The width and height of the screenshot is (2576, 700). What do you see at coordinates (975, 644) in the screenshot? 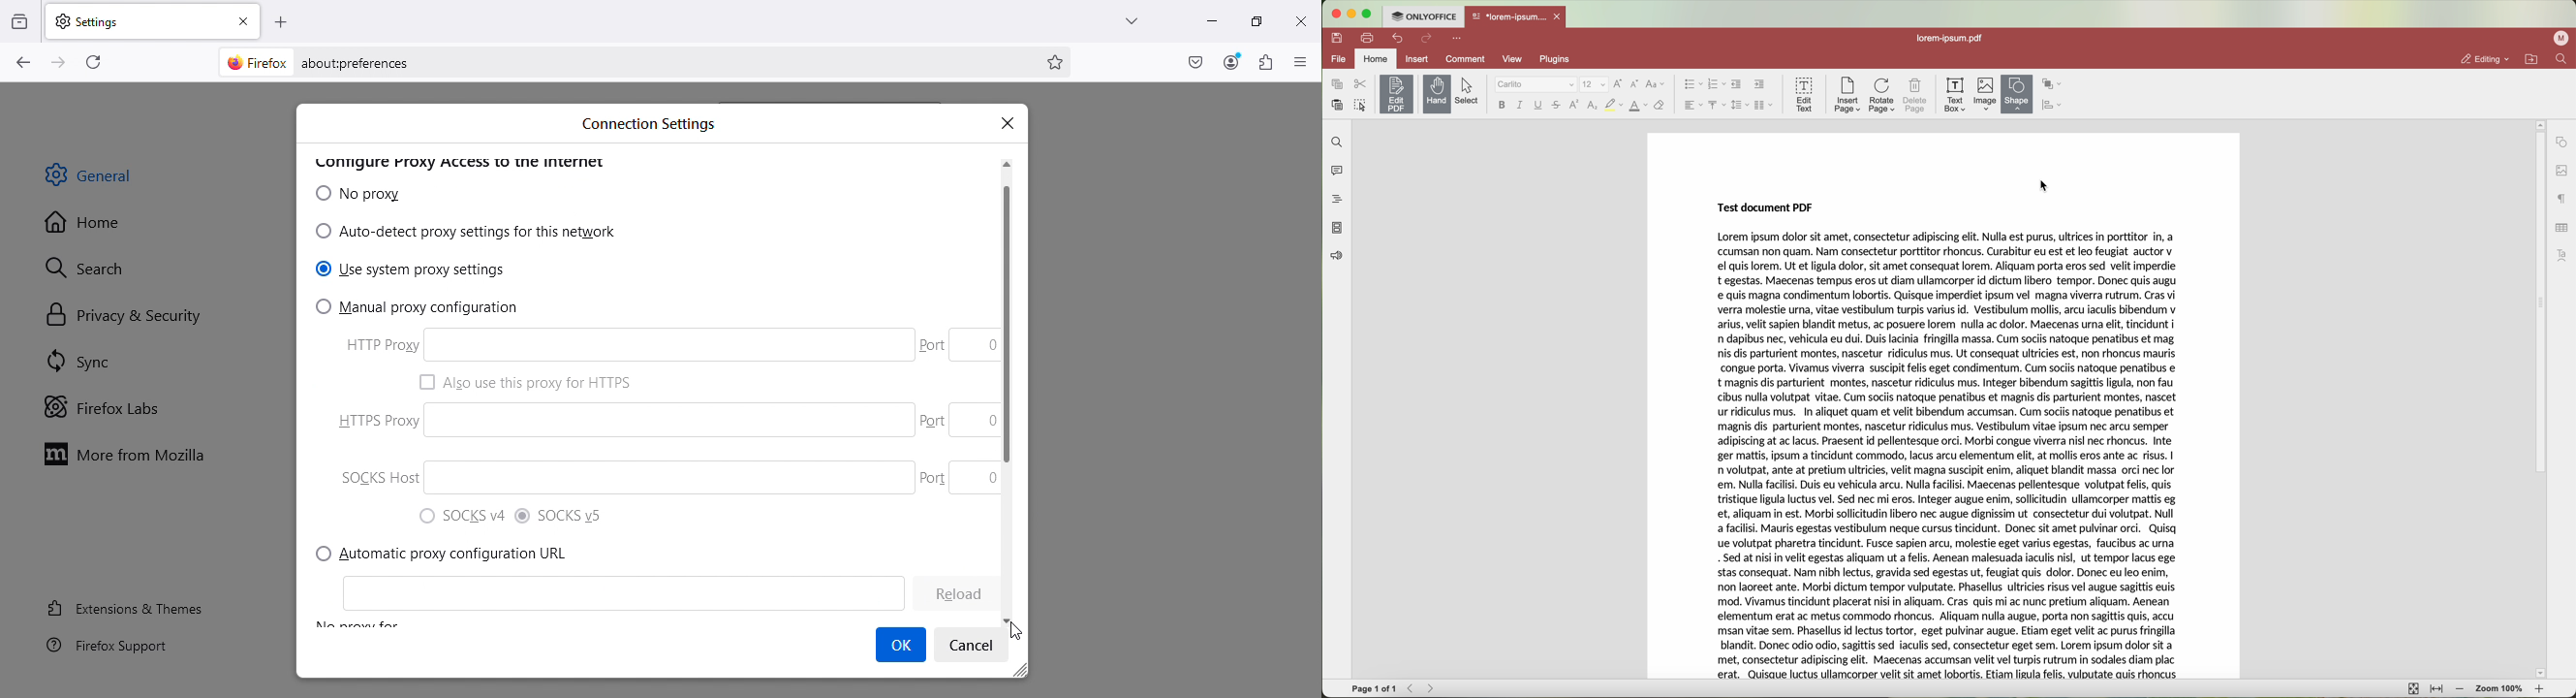
I see `Settings` at bounding box center [975, 644].